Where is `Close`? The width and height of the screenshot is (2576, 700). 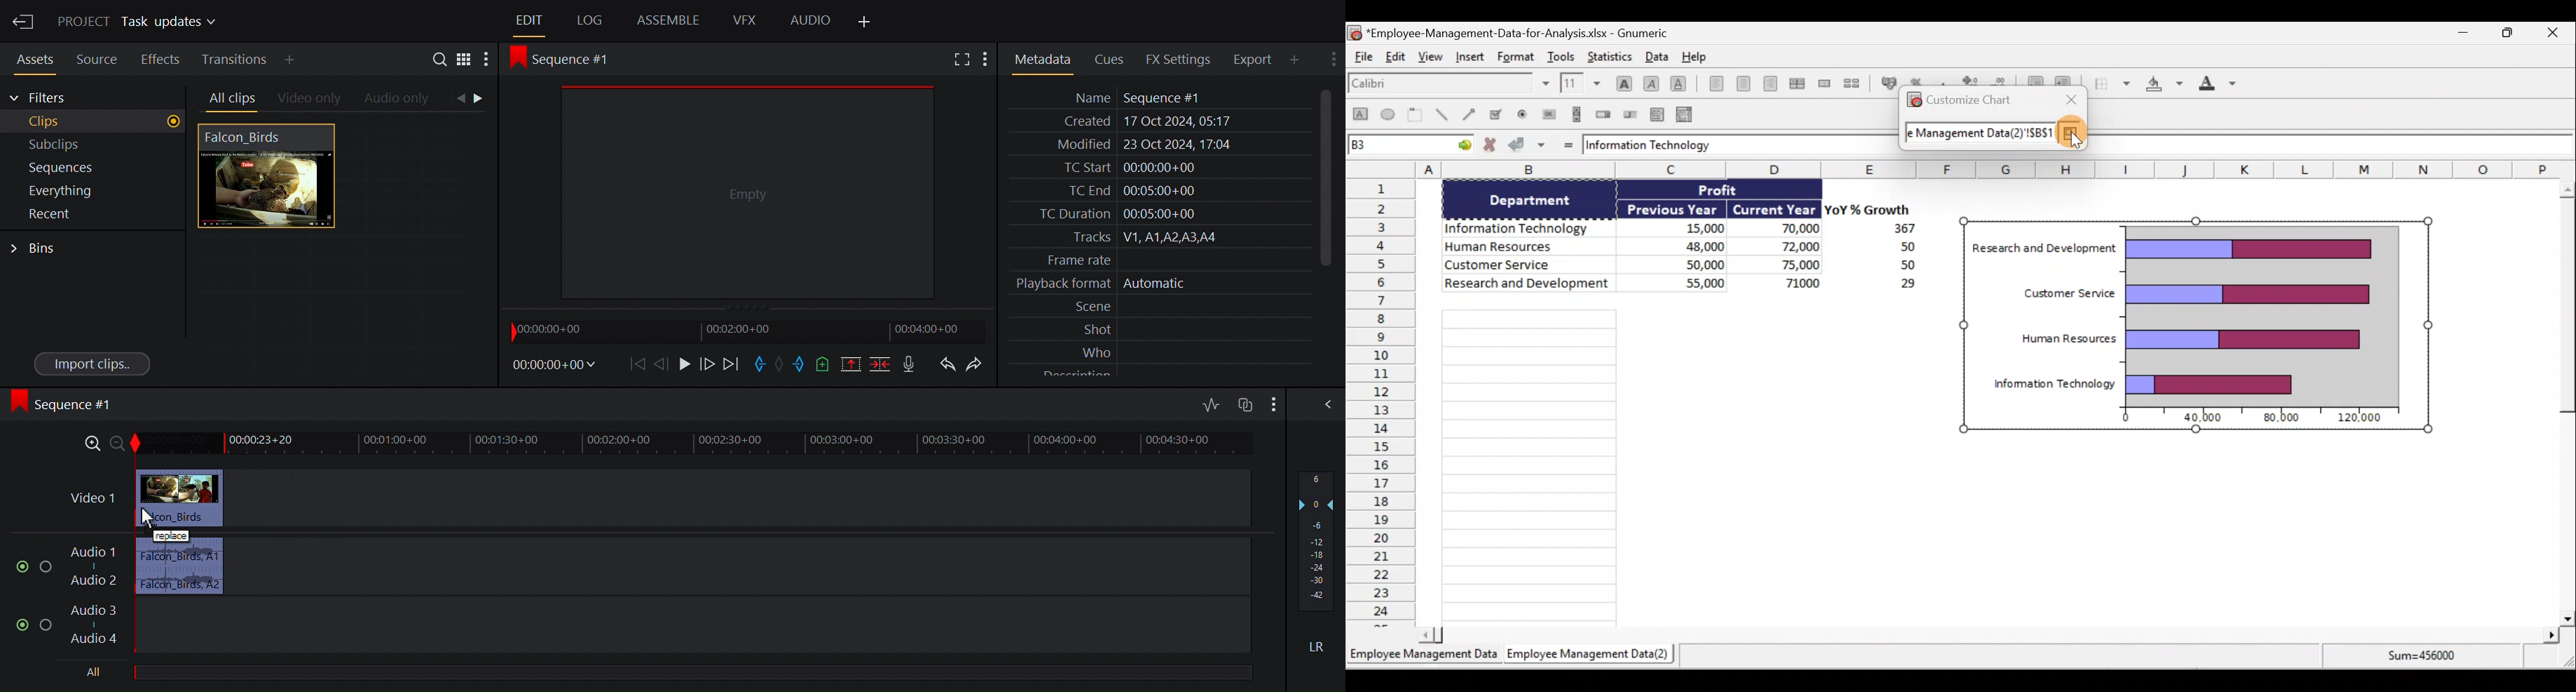
Close is located at coordinates (2561, 32).